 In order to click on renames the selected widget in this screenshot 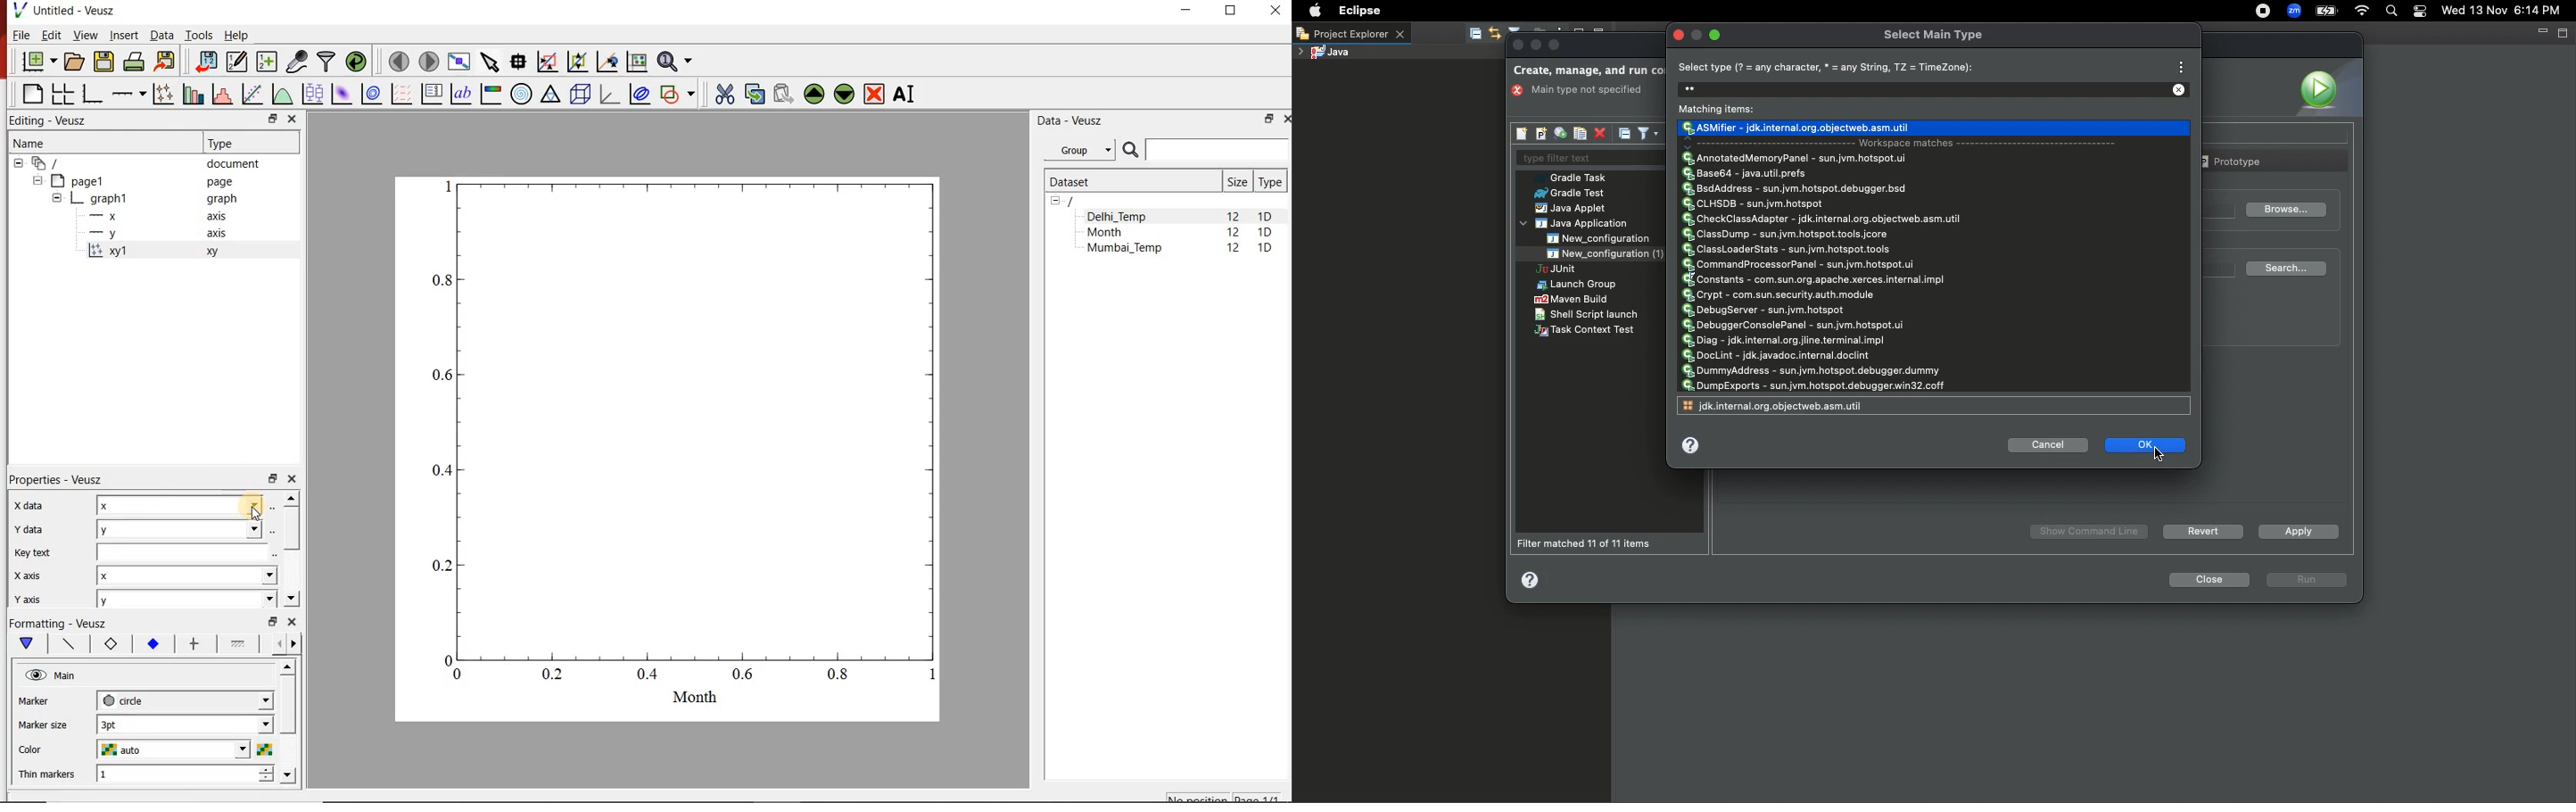, I will do `click(905, 95)`.